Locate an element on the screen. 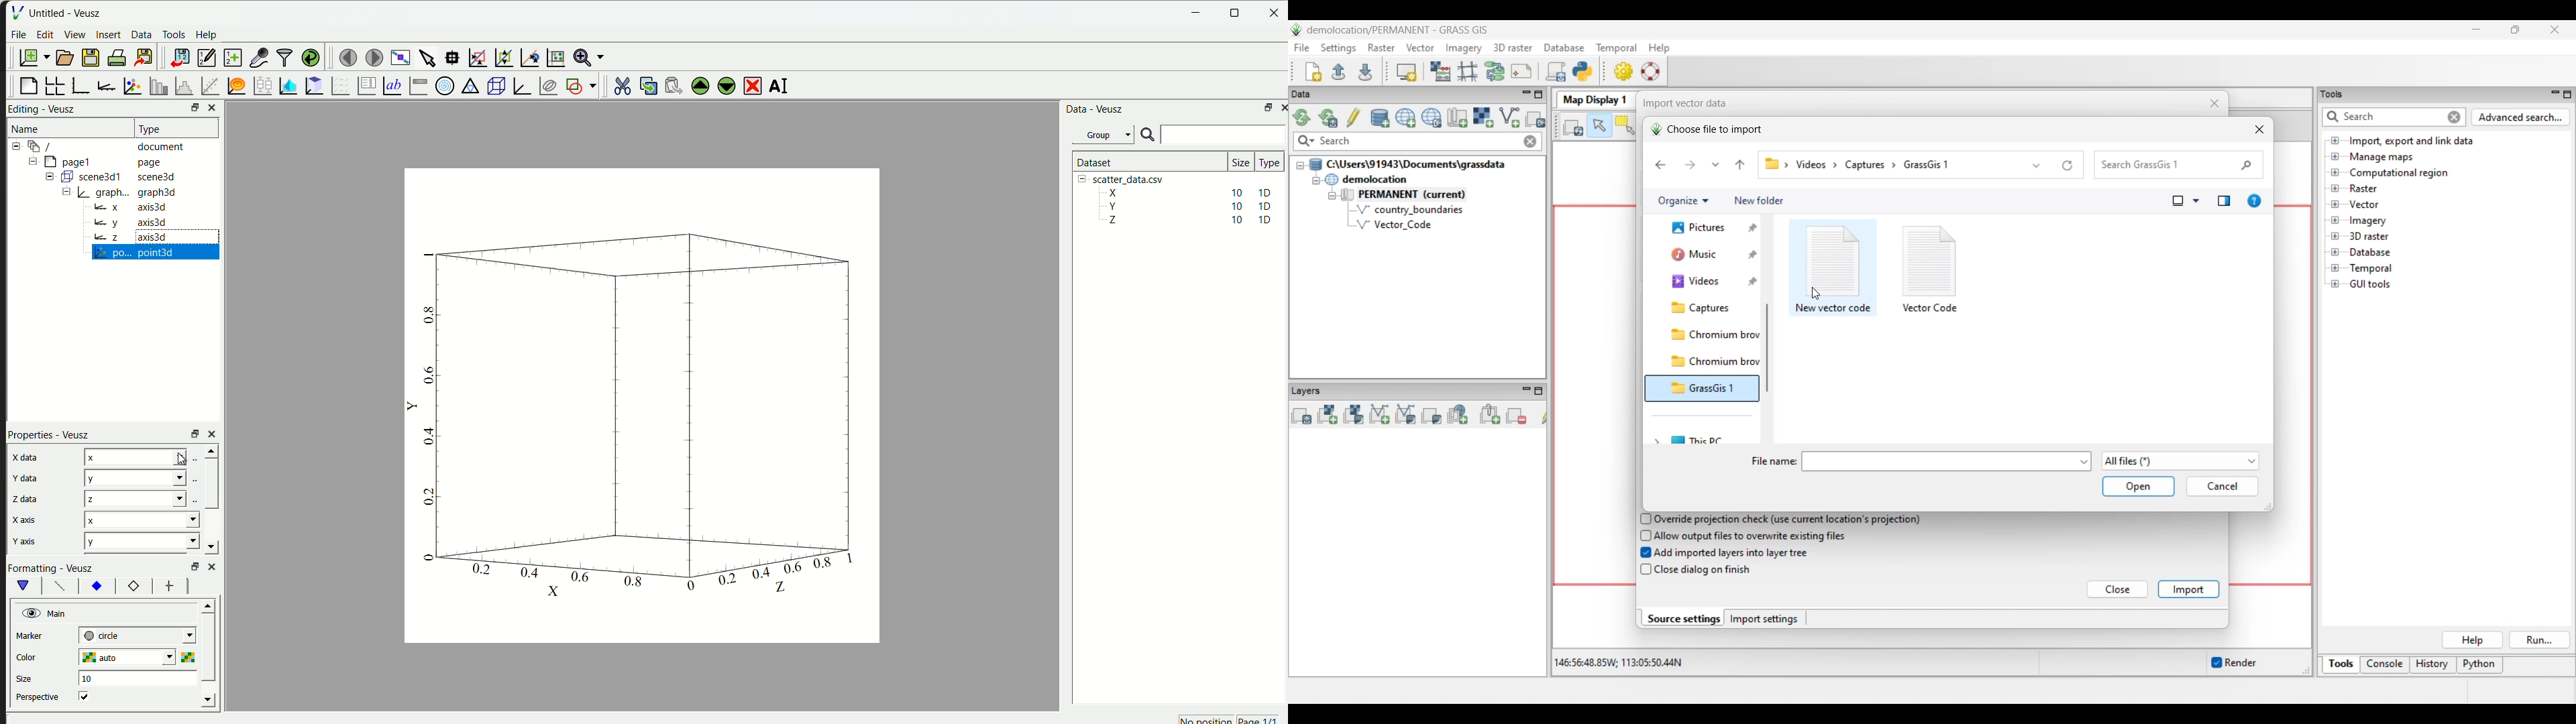 The image size is (2576, 728). resize is located at coordinates (190, 109).